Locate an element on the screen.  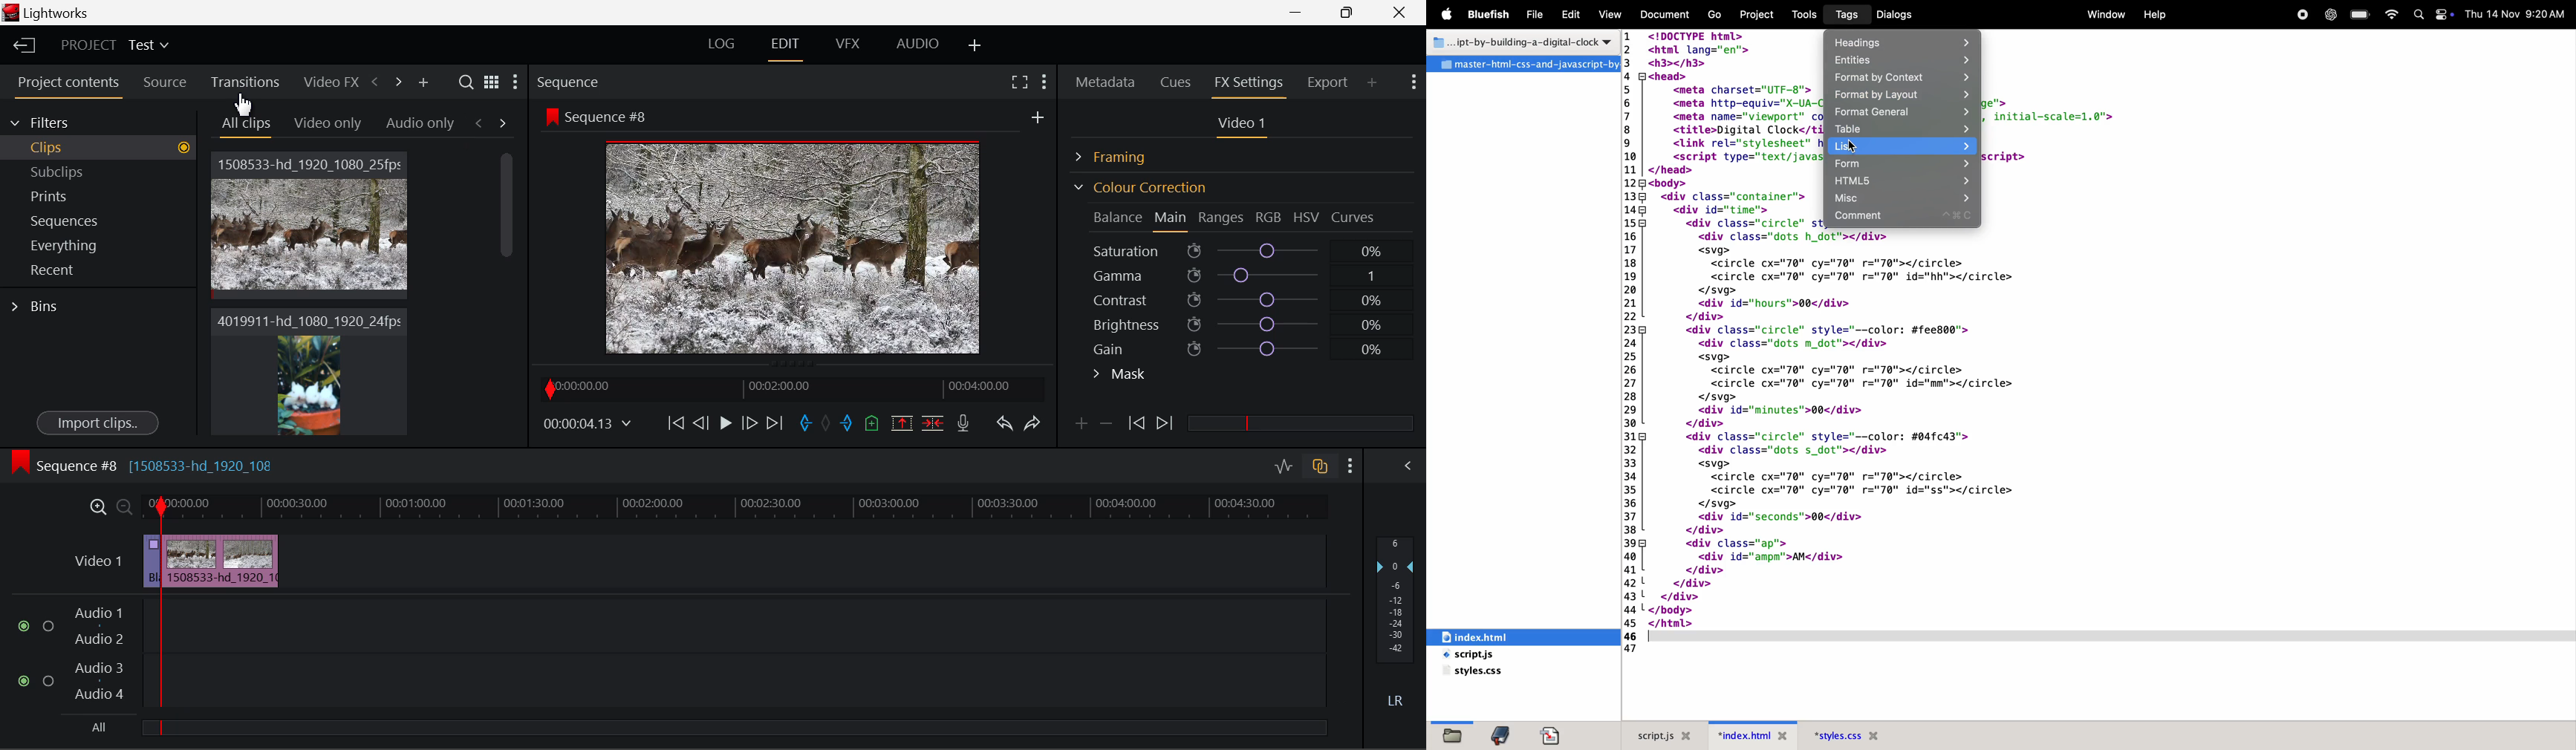
tools is located at coordinates (1805, 15).